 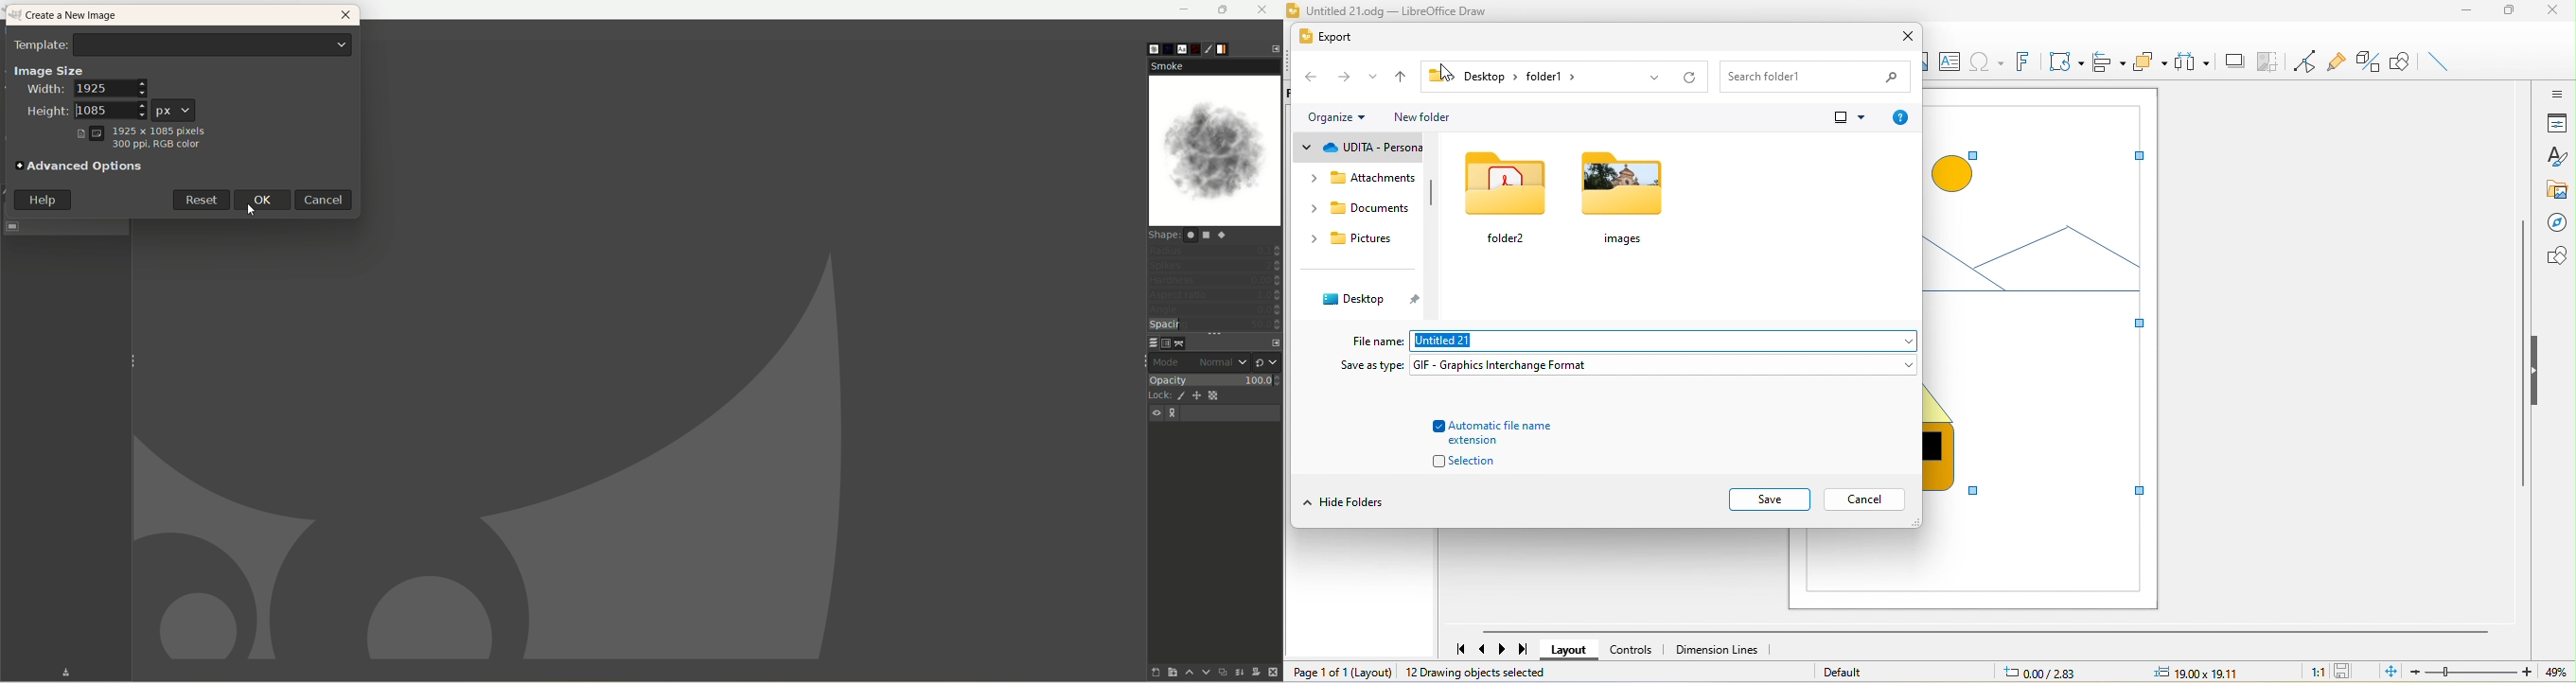 I want to click on 1:1, so click(x=2312, y=672).